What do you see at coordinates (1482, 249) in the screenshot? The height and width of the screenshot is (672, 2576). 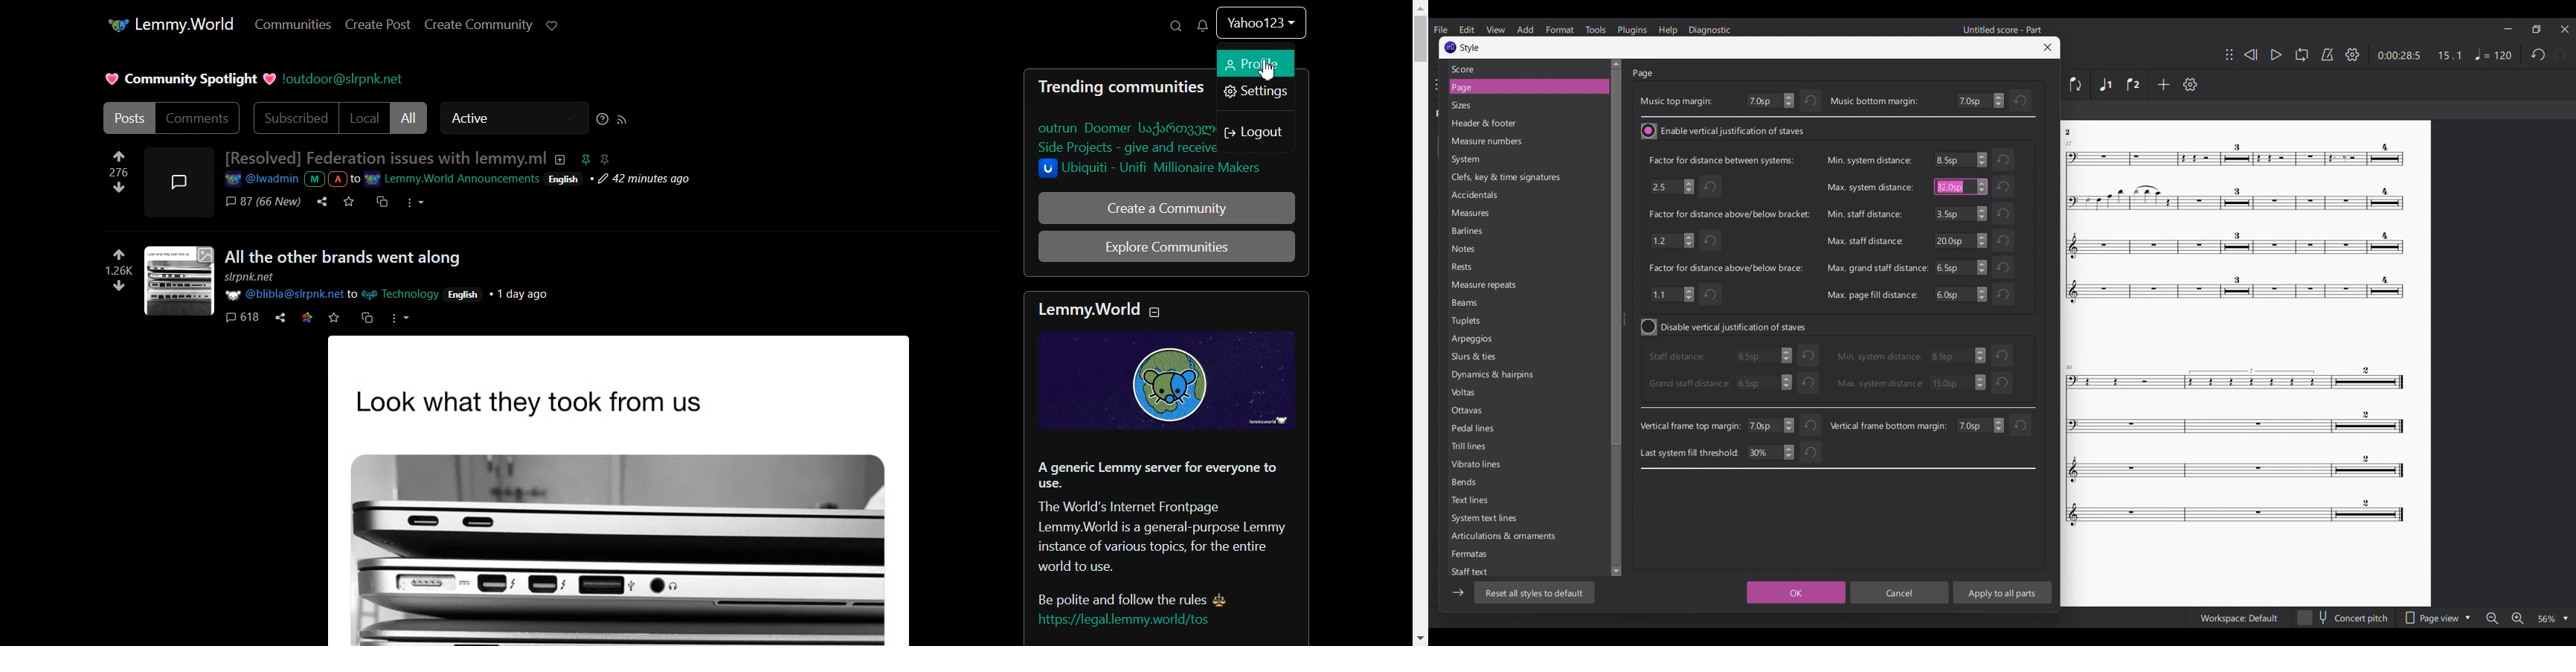 I see `Notes` at bounding box center [1482, 249].